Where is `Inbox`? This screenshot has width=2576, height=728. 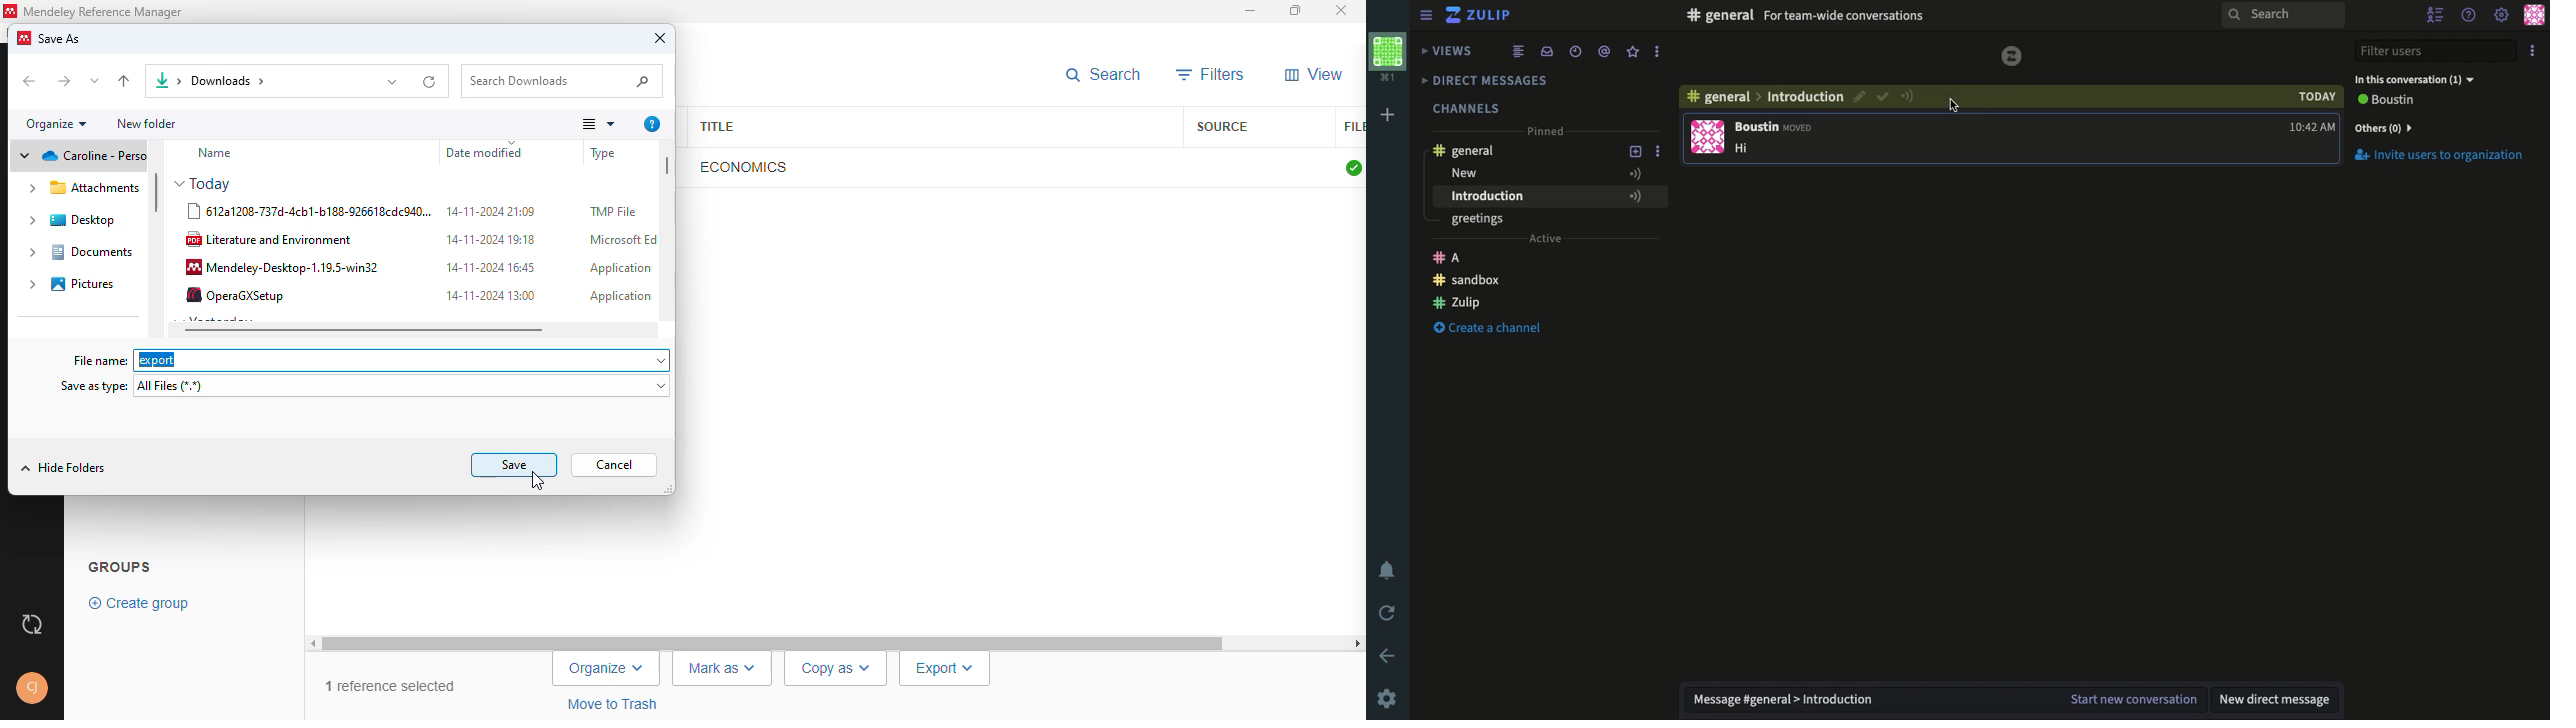
Inbox is located at coordinates (1546, 50).